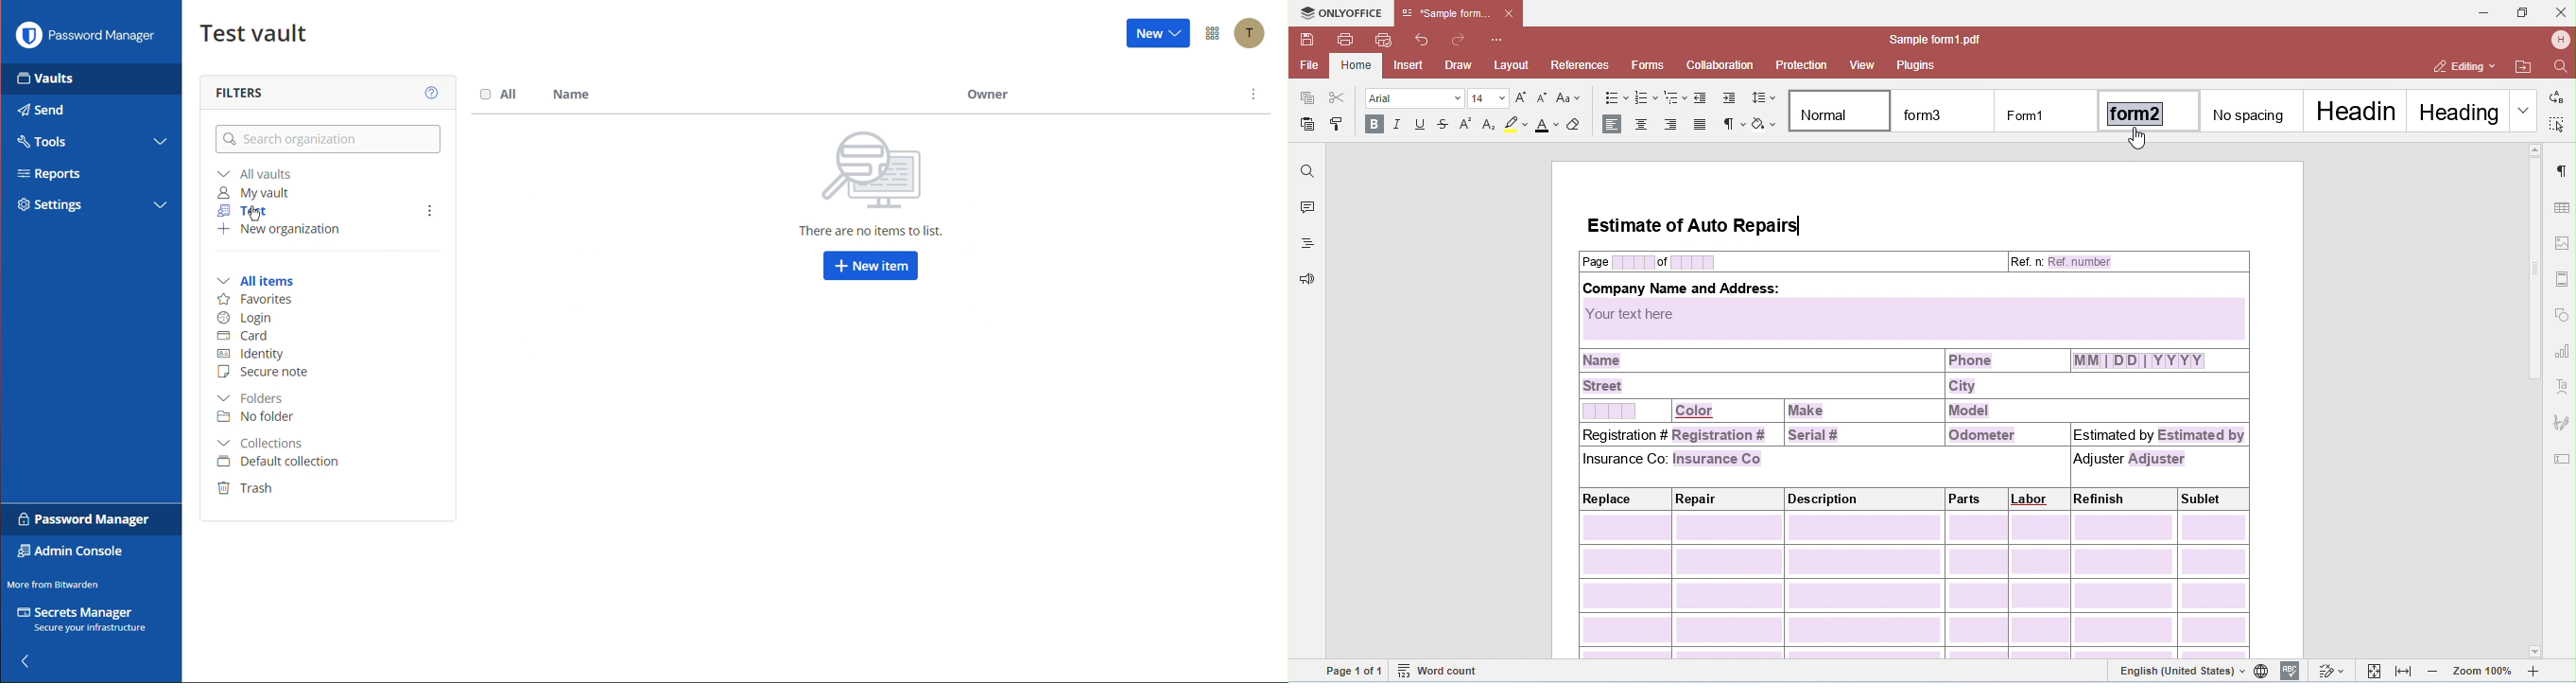 The image size is (2576, 700). What do you see at coordinates (82, 618) in the screenshot?
I see `Secrets Manager` at bounding box center [82, 618].